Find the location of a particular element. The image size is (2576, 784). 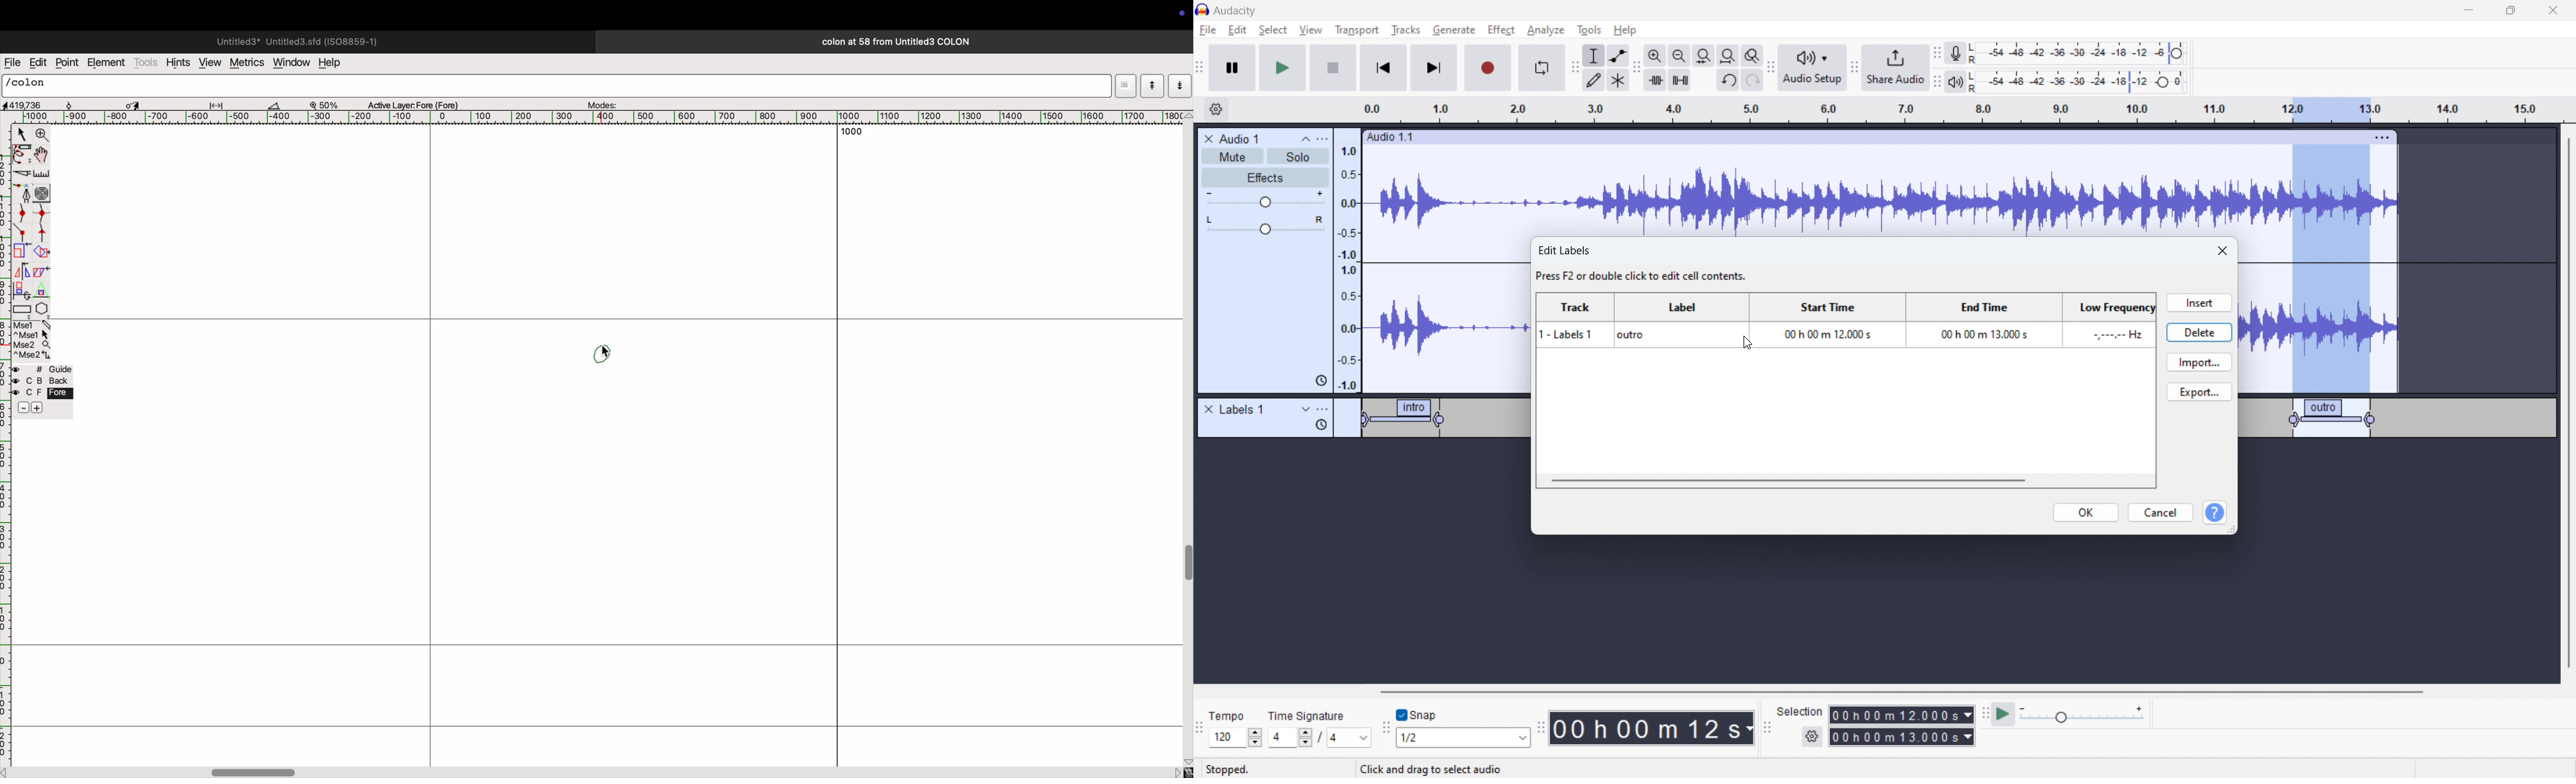

 is located at coordinates (1975, 81).